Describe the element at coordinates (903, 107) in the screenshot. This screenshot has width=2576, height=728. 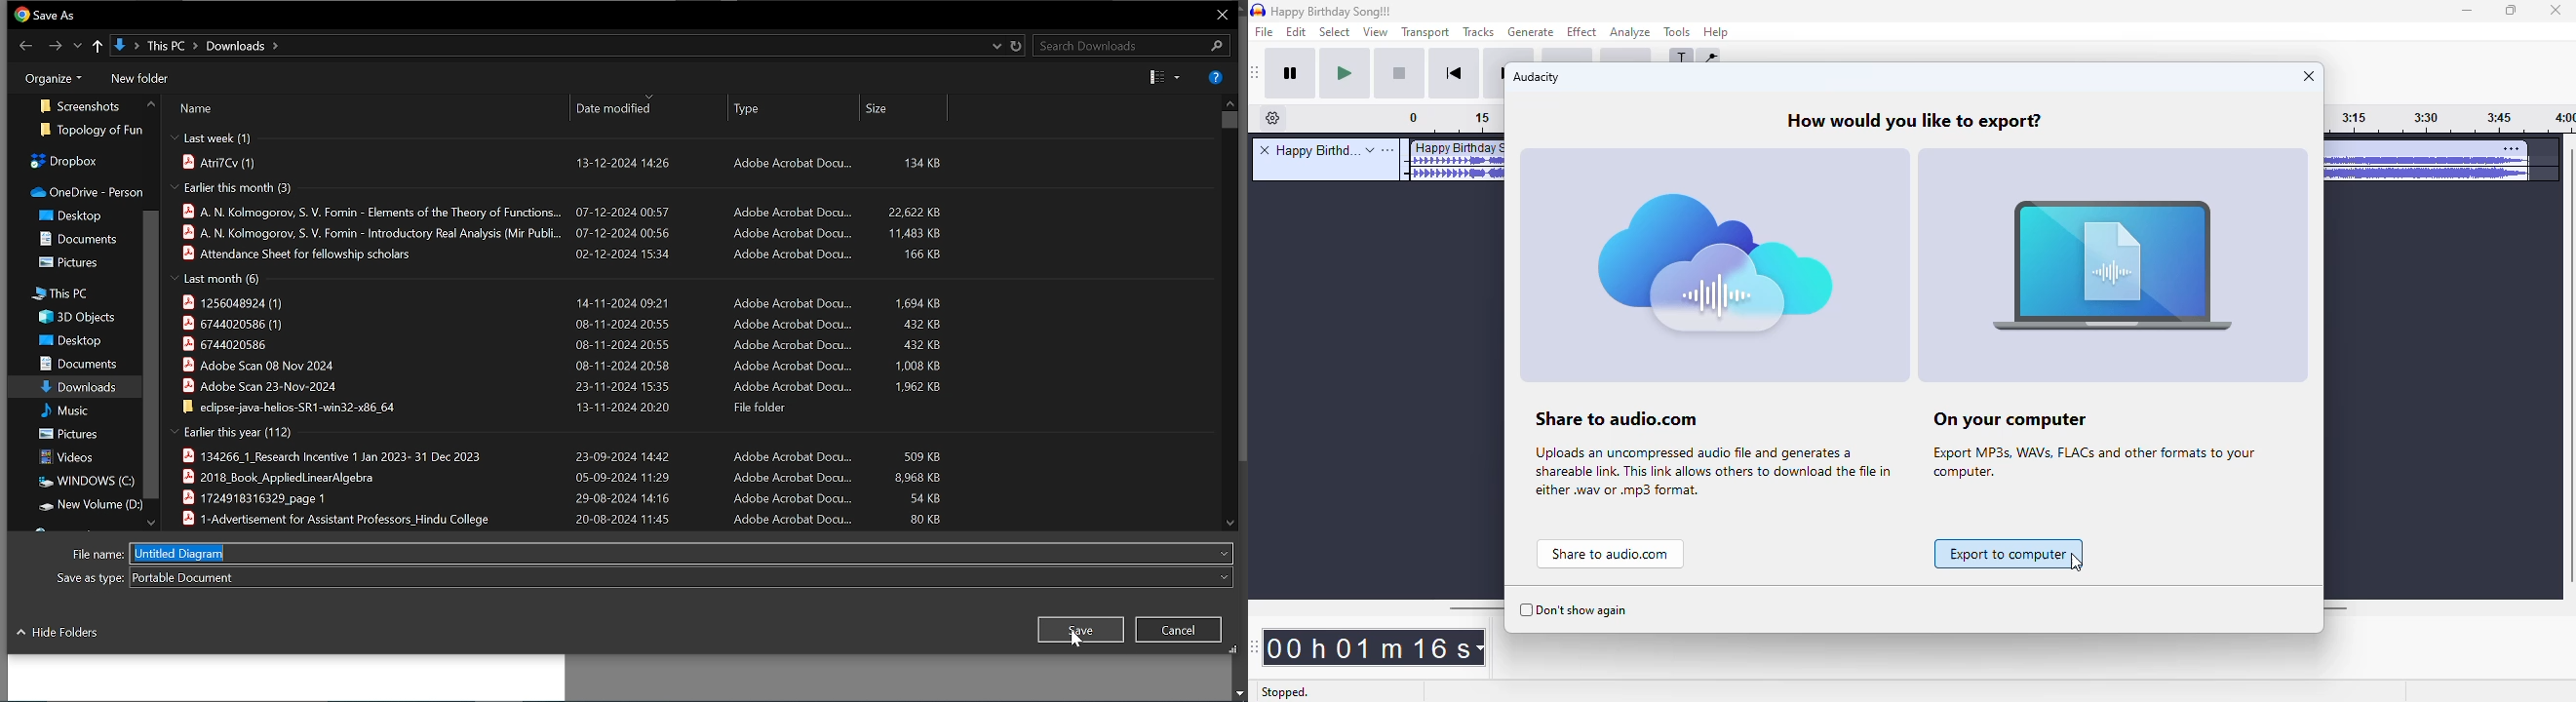
I see `size` at that location.